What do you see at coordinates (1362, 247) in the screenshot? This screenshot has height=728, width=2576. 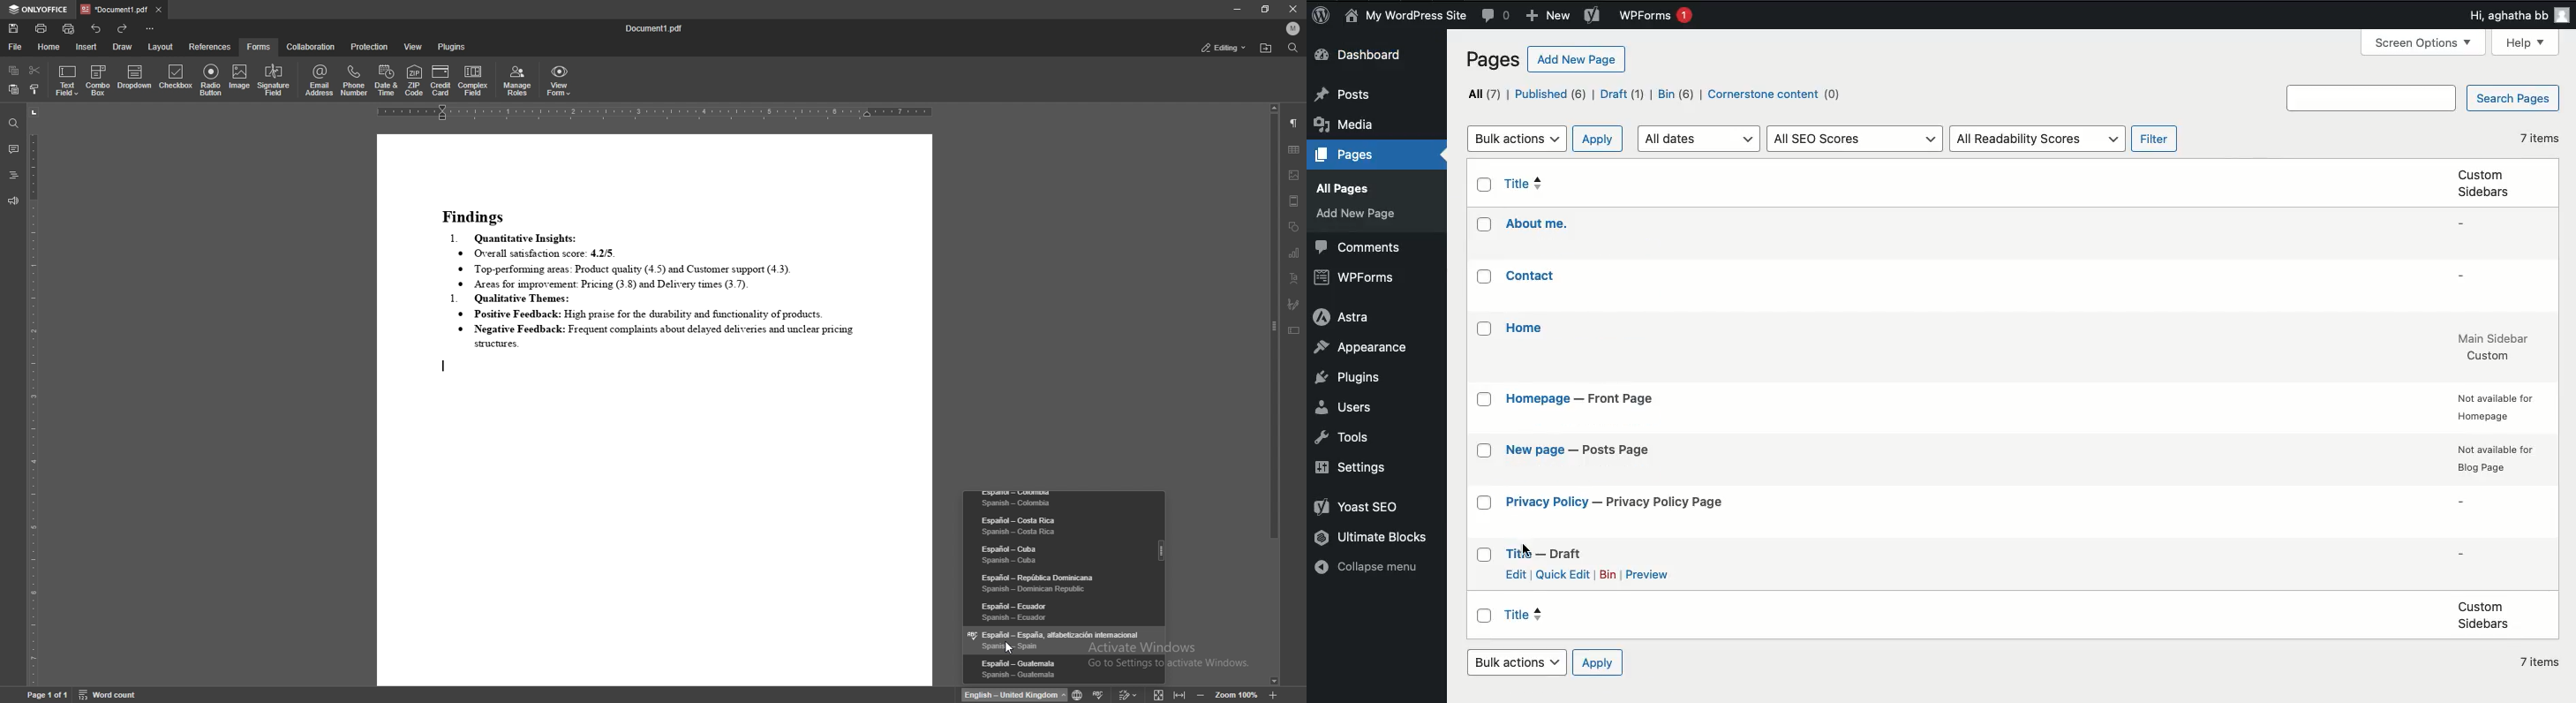 I see `Comments` at bounding box center [1362, 247].